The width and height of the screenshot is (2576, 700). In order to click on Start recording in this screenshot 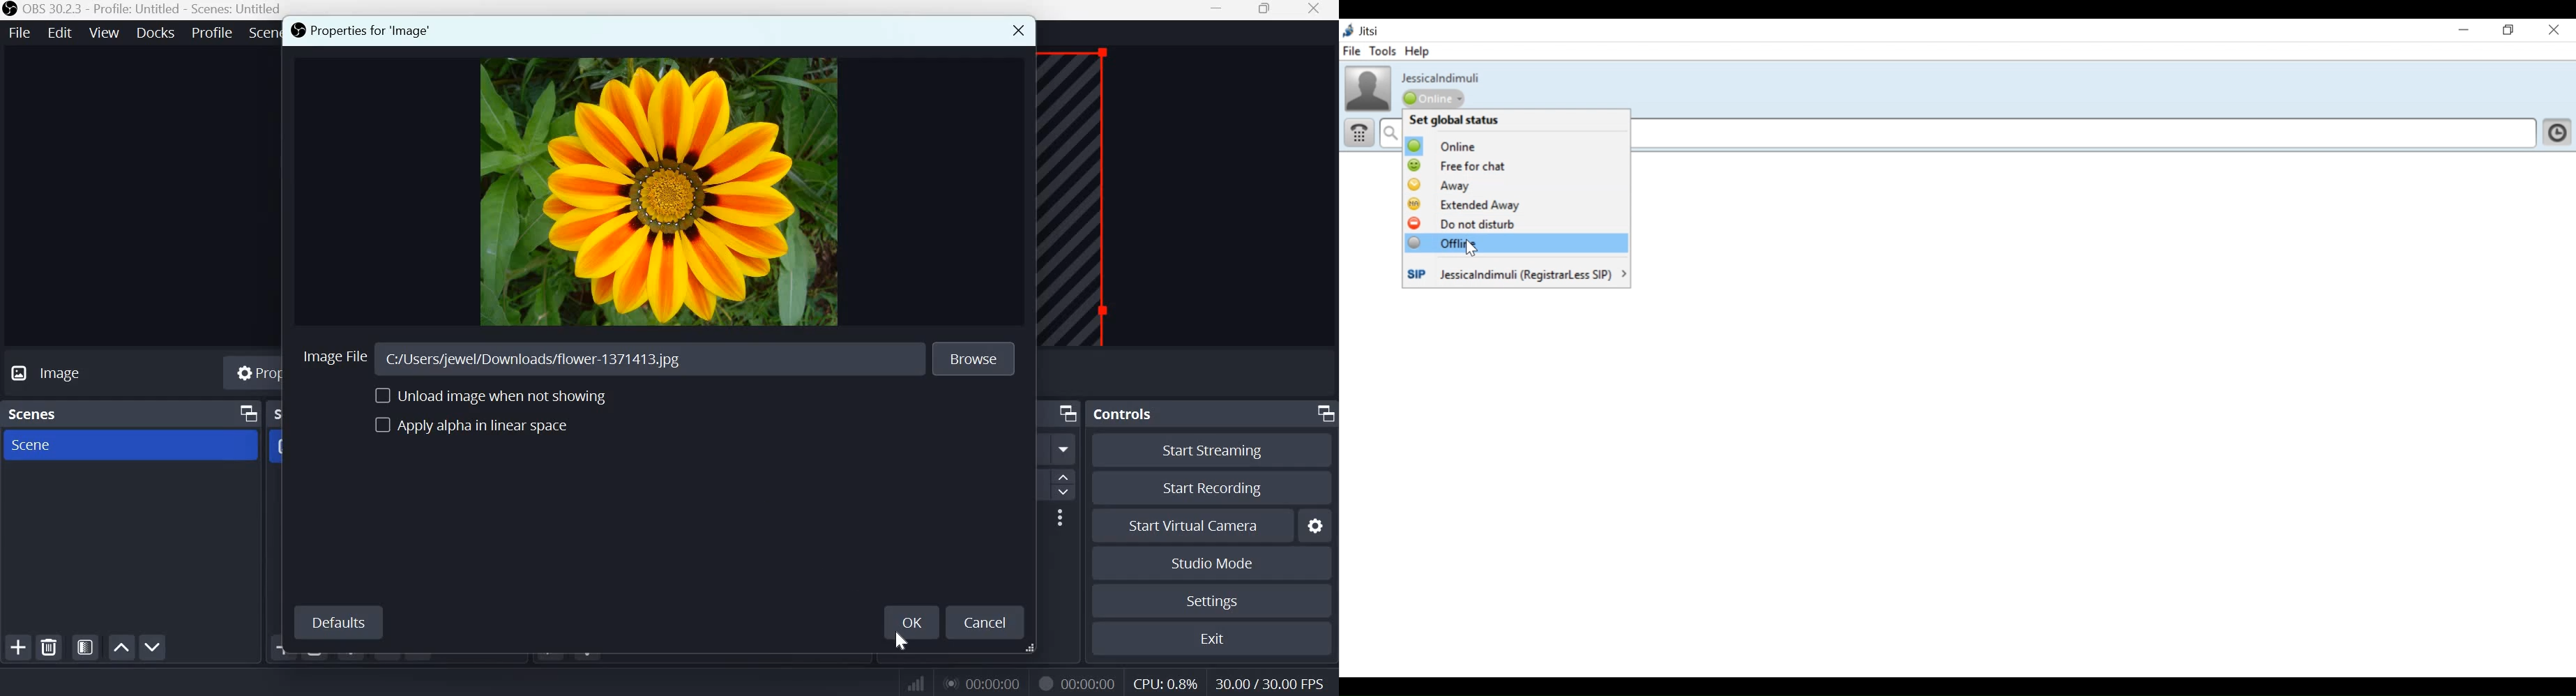, I will do `click(1212, 486)`.